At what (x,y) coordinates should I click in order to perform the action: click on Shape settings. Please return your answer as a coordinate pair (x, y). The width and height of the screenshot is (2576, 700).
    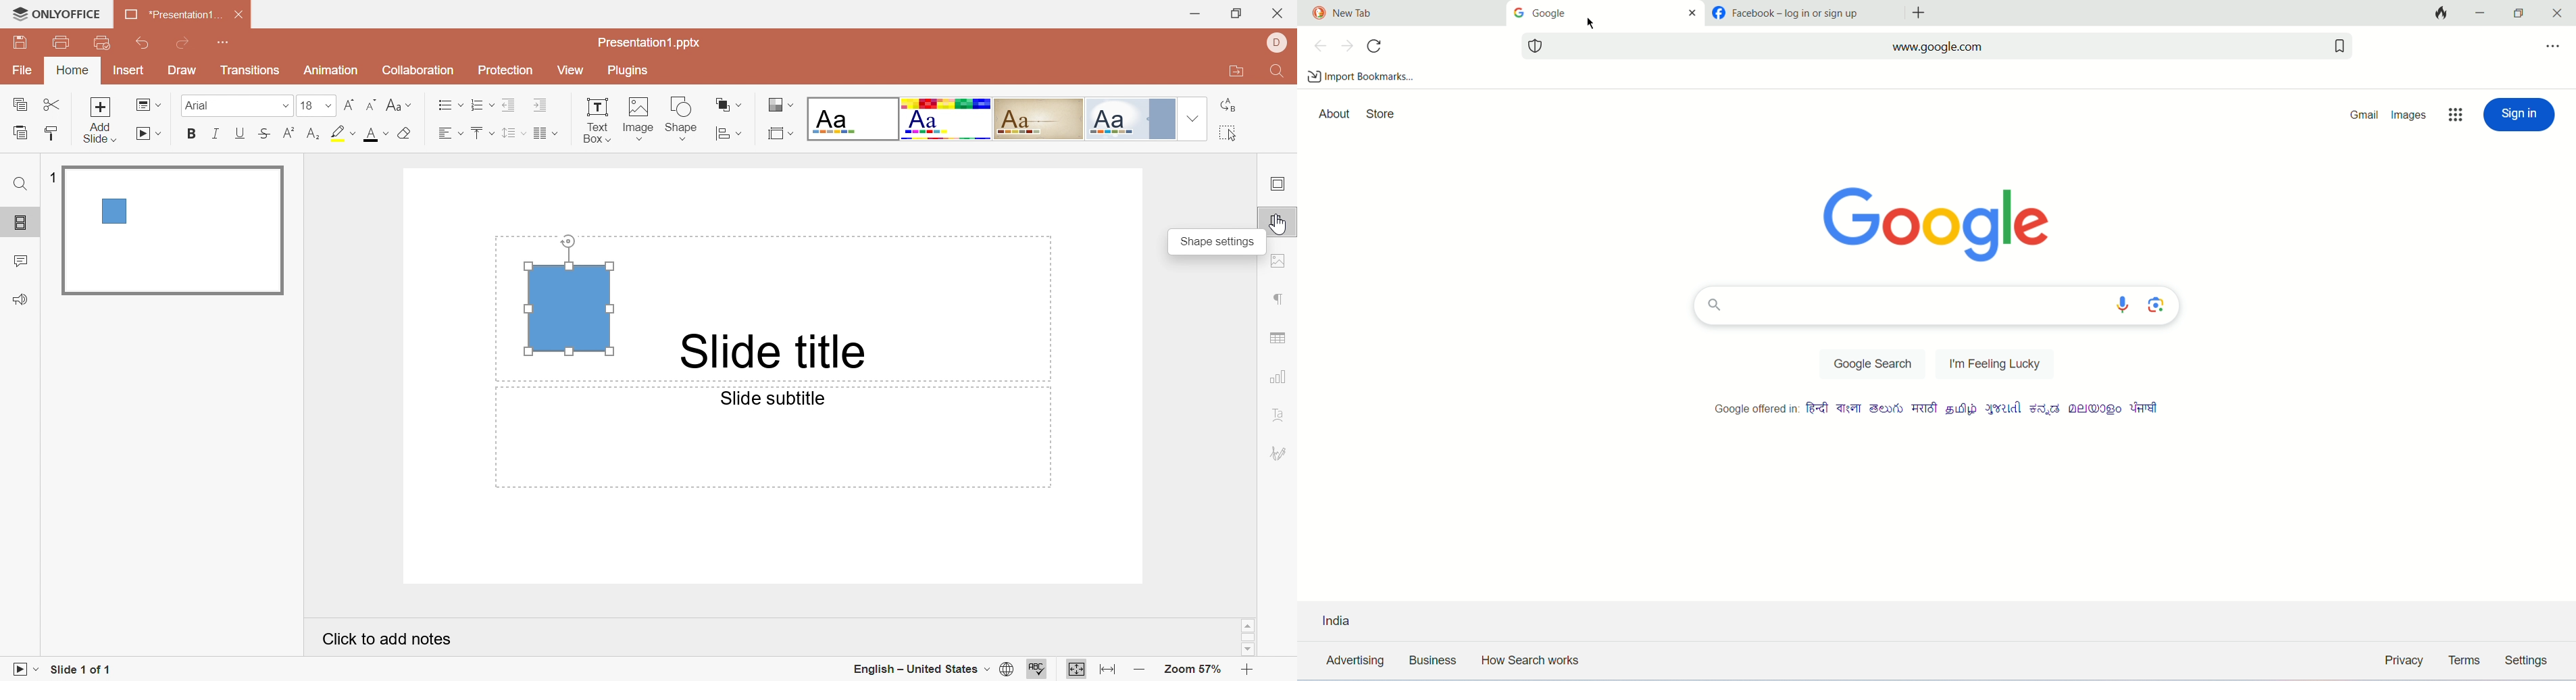
    Looking at the image, I should click on (1284, 220).